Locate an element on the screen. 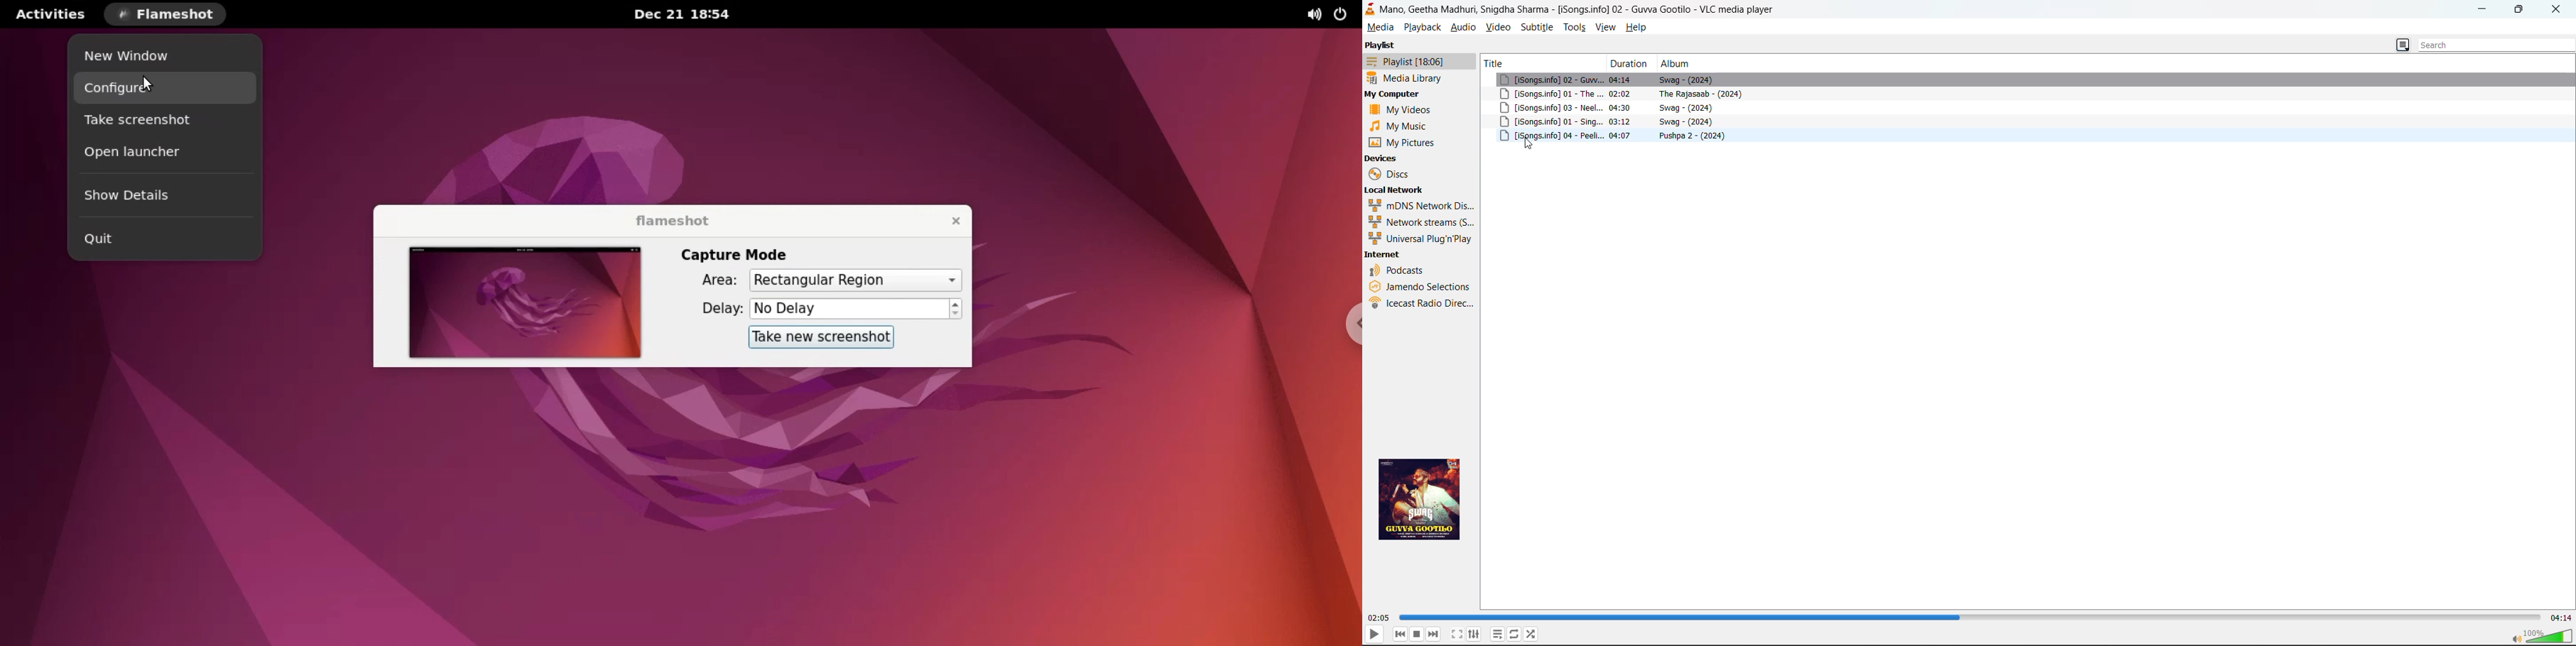 This screenshot has height=672, width=2576. playlist is located at coordinates (1404, 61).